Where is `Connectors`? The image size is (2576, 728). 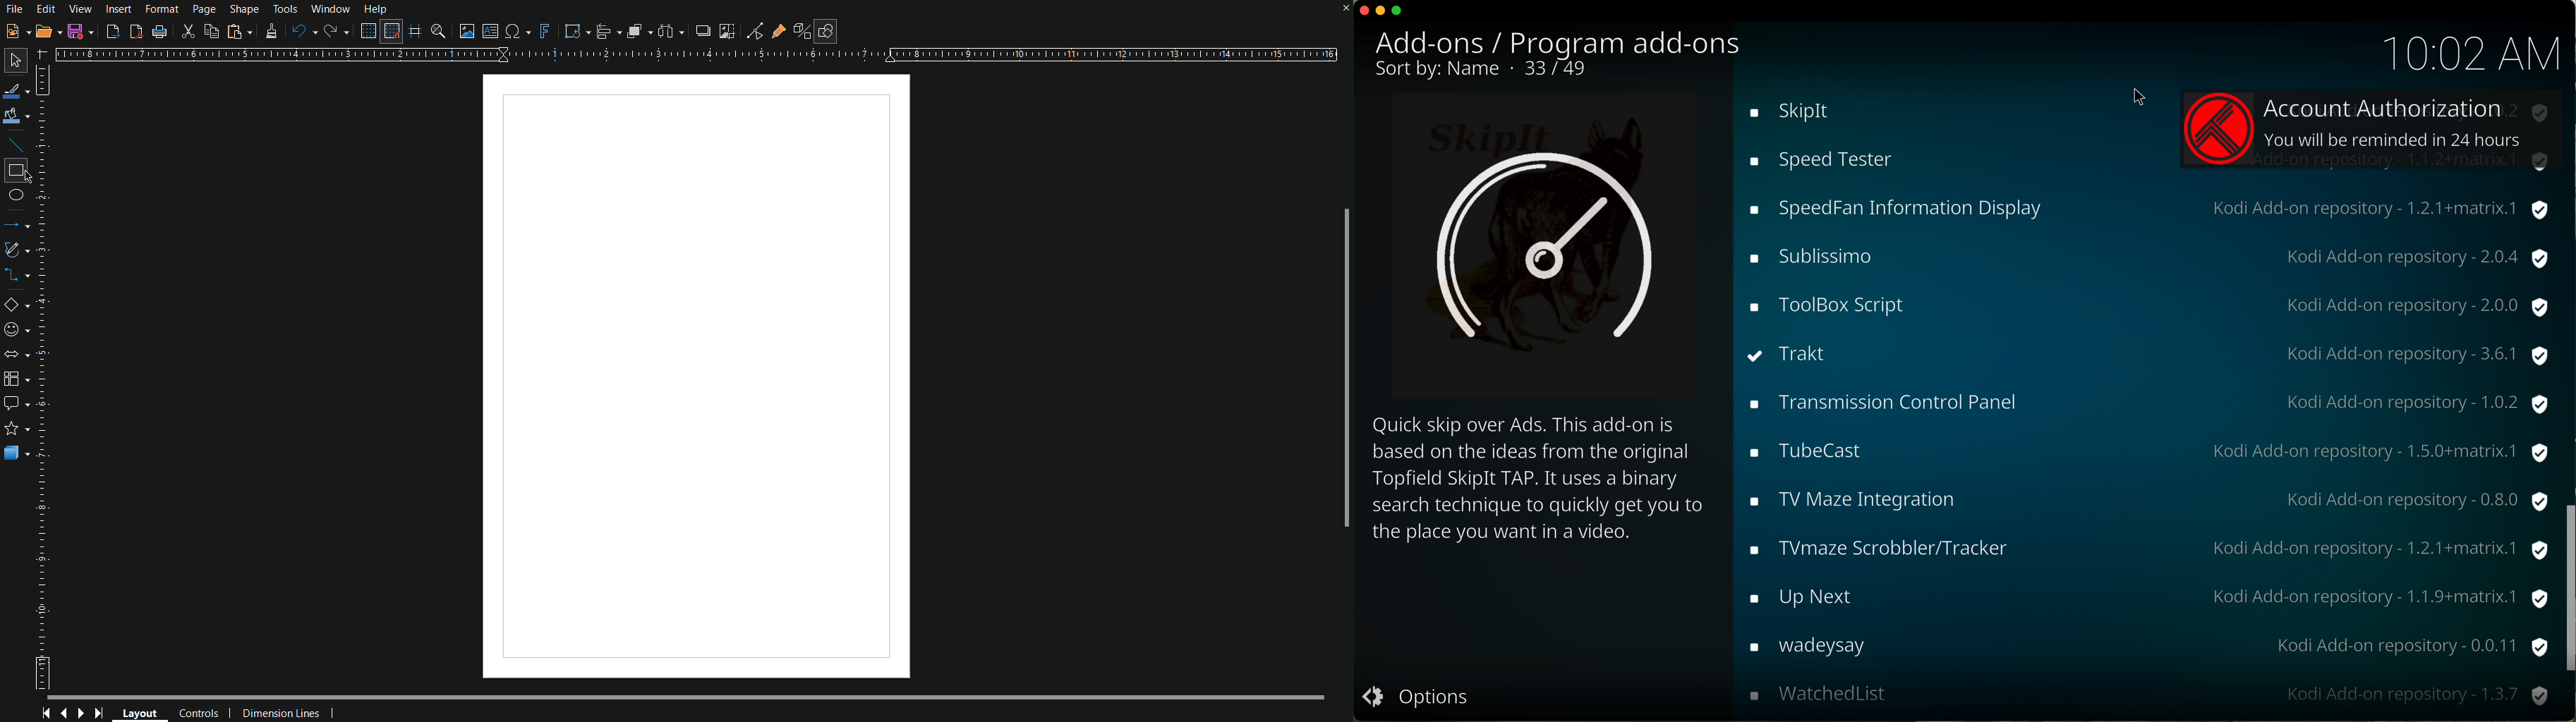 Connectors is located at coordinates (17, 276).